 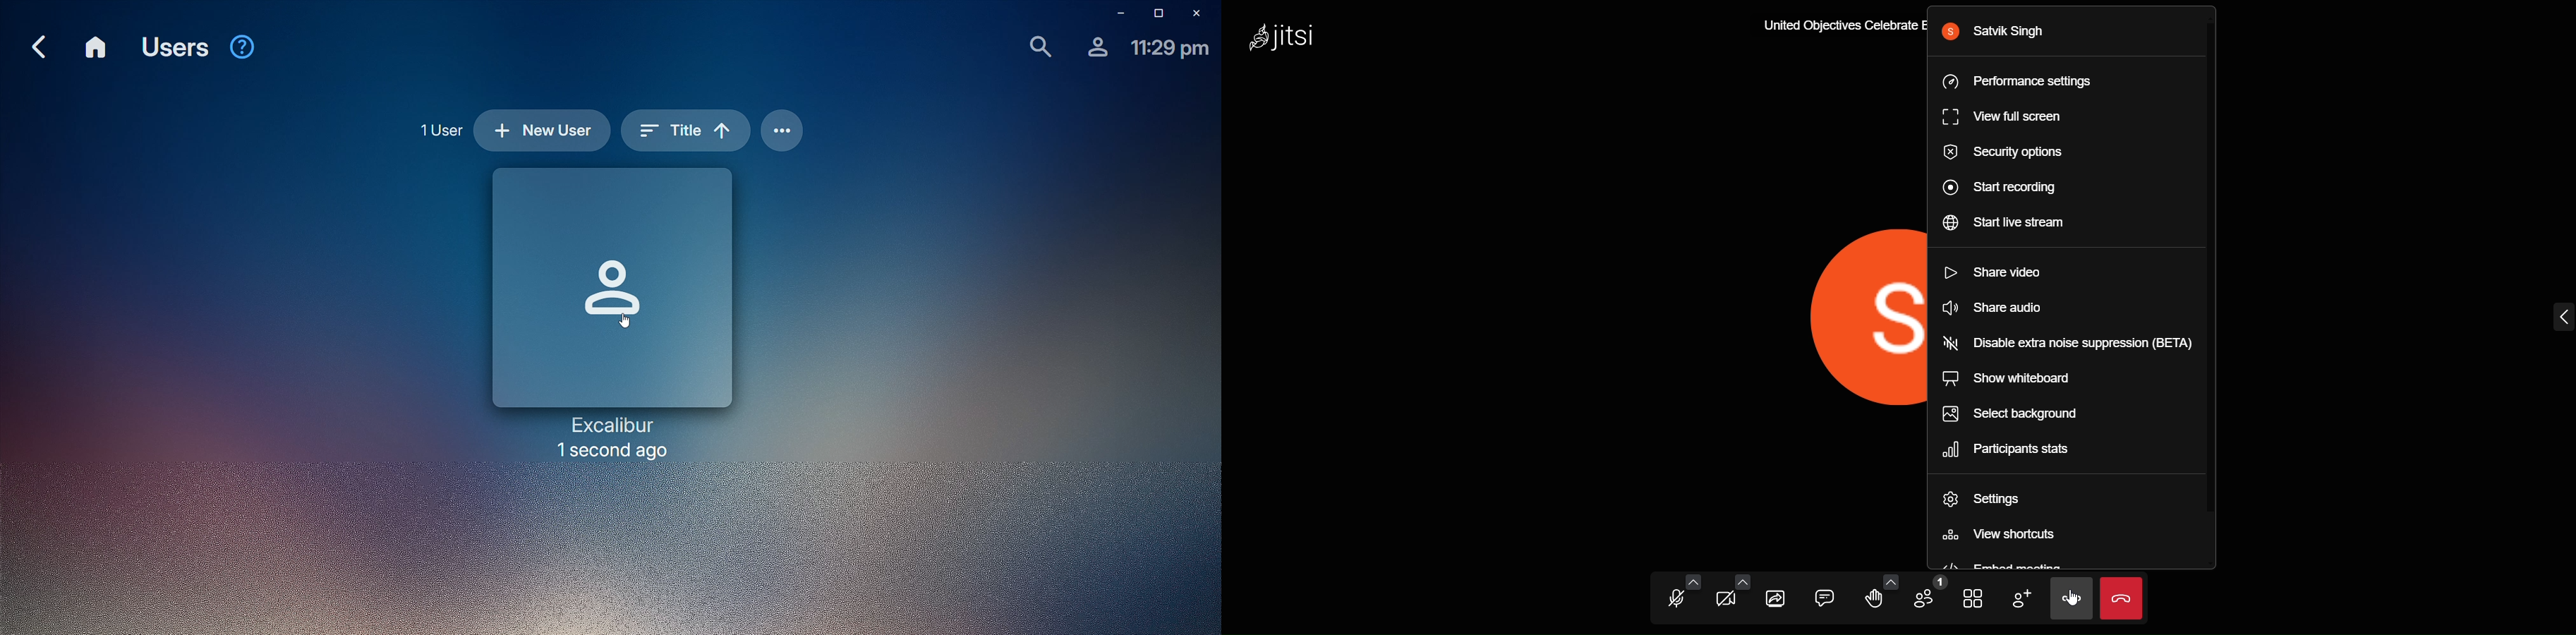 I want to click on expand, so click(x=2555, y=318).